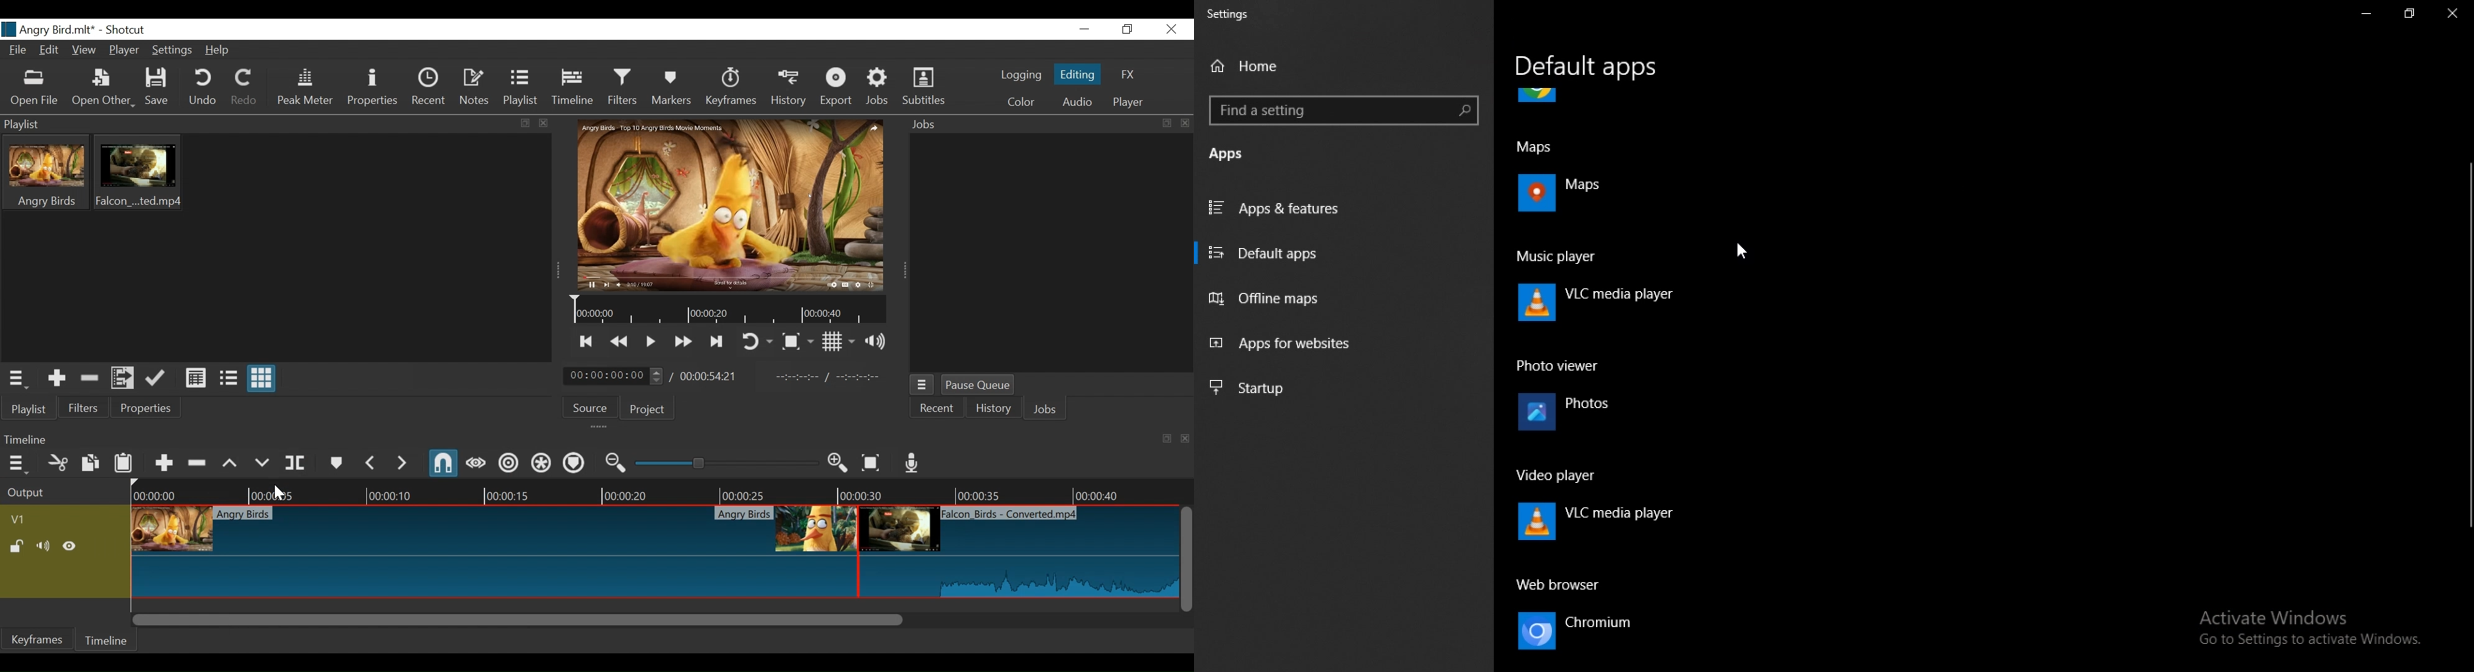  What do you see at coordinates (1559, 477) in the screenshot?
I see `video player` at bounding box center [1559, 477].